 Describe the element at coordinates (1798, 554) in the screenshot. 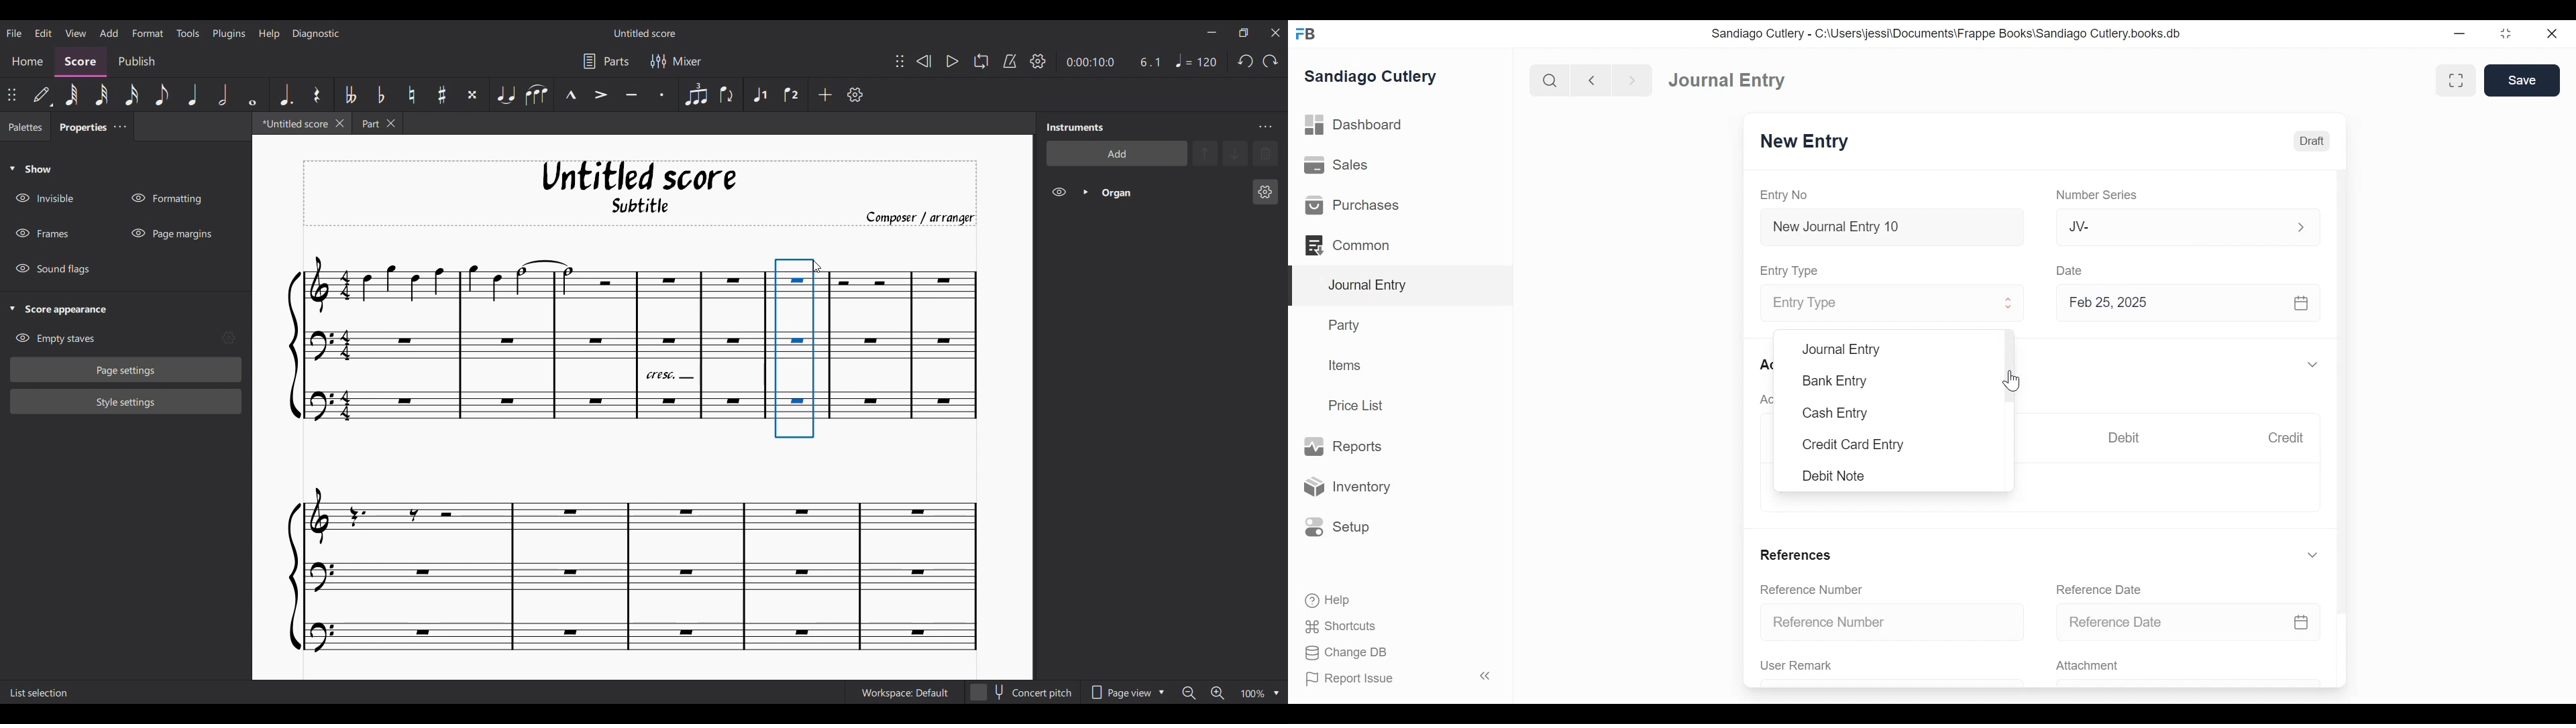

I see `References` at that location.